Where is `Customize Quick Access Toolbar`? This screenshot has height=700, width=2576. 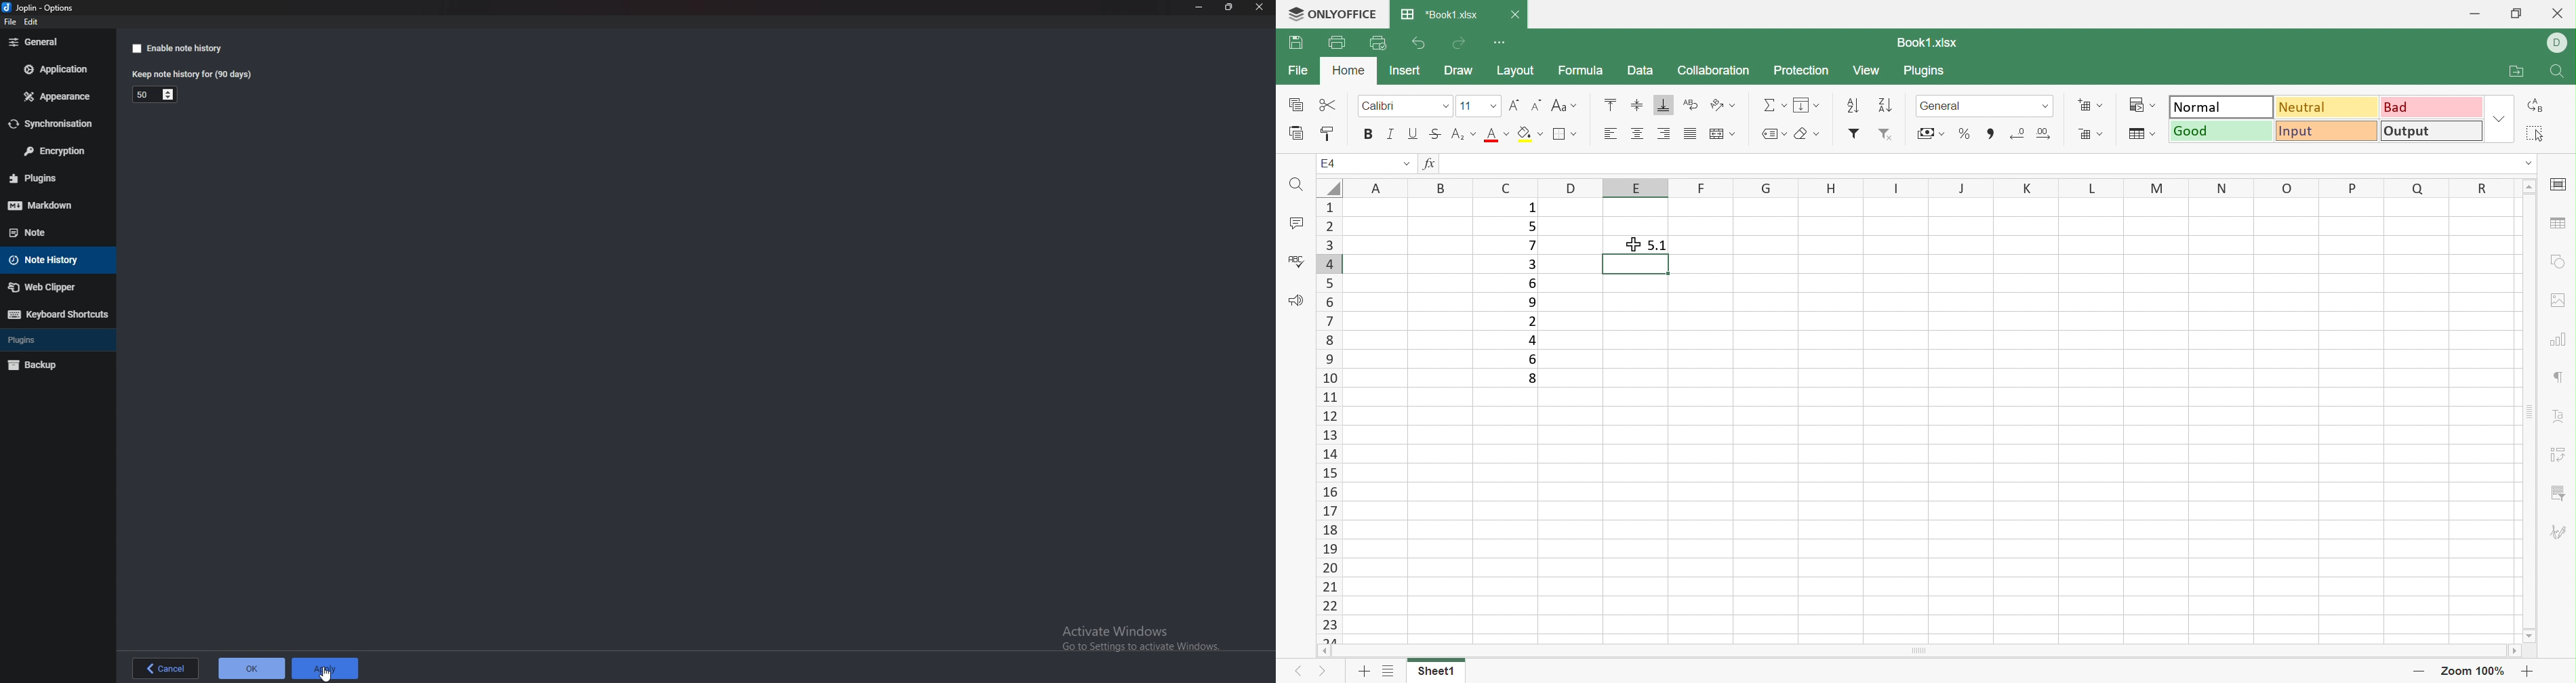
Customize Quick Access Toolbar is located at coordinates (1502, 43).